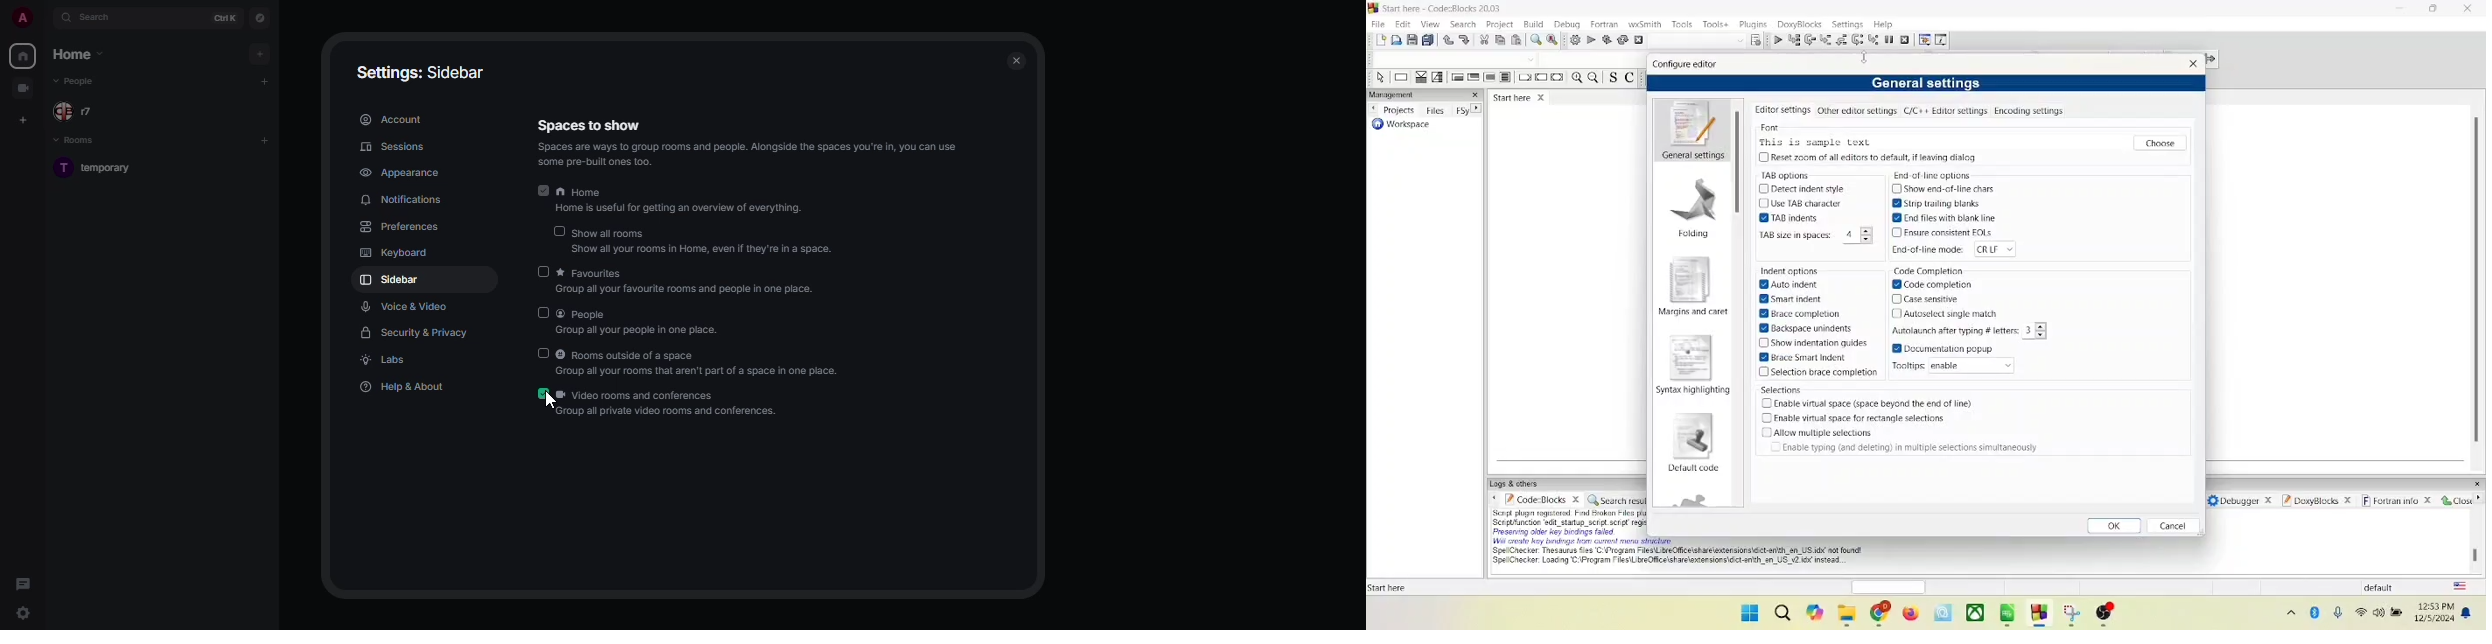  I want to click on disabled, so click(544, 353).